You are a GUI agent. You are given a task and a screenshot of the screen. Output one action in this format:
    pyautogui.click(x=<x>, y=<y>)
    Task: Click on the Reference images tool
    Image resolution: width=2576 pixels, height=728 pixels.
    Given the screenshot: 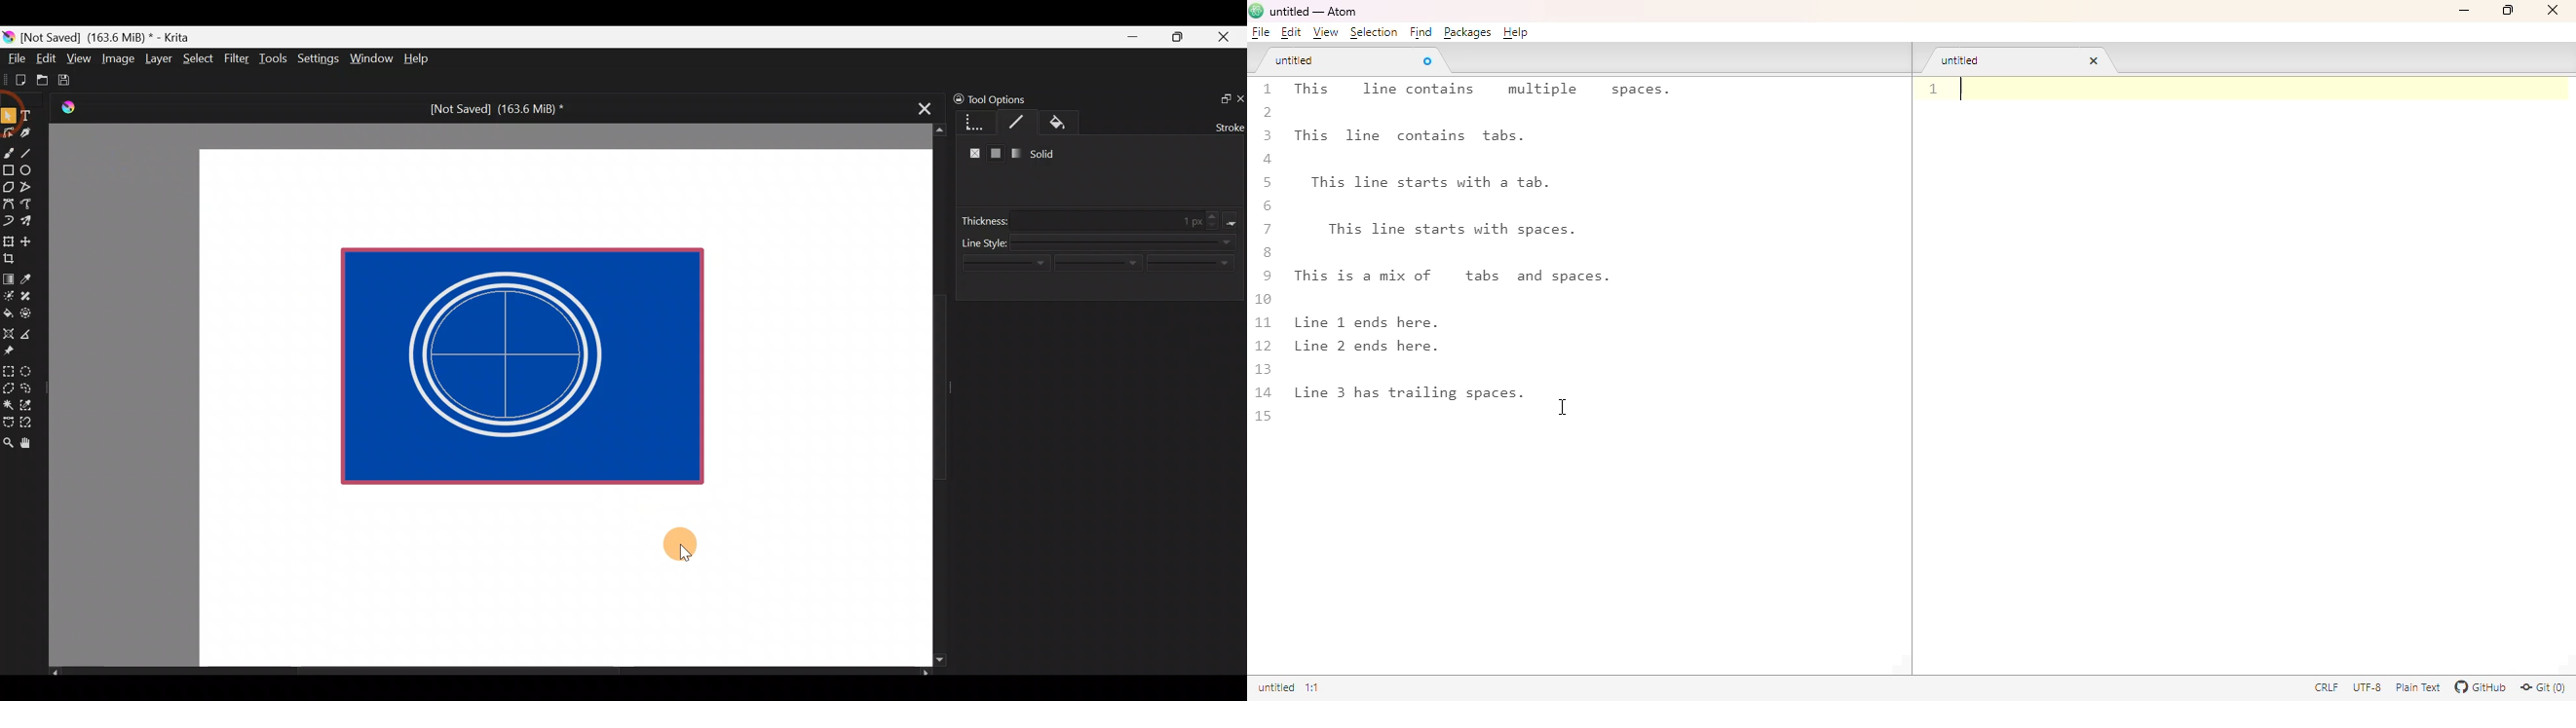 What is the action you would take?
    pyautogui.click(x=13, y=349)
    